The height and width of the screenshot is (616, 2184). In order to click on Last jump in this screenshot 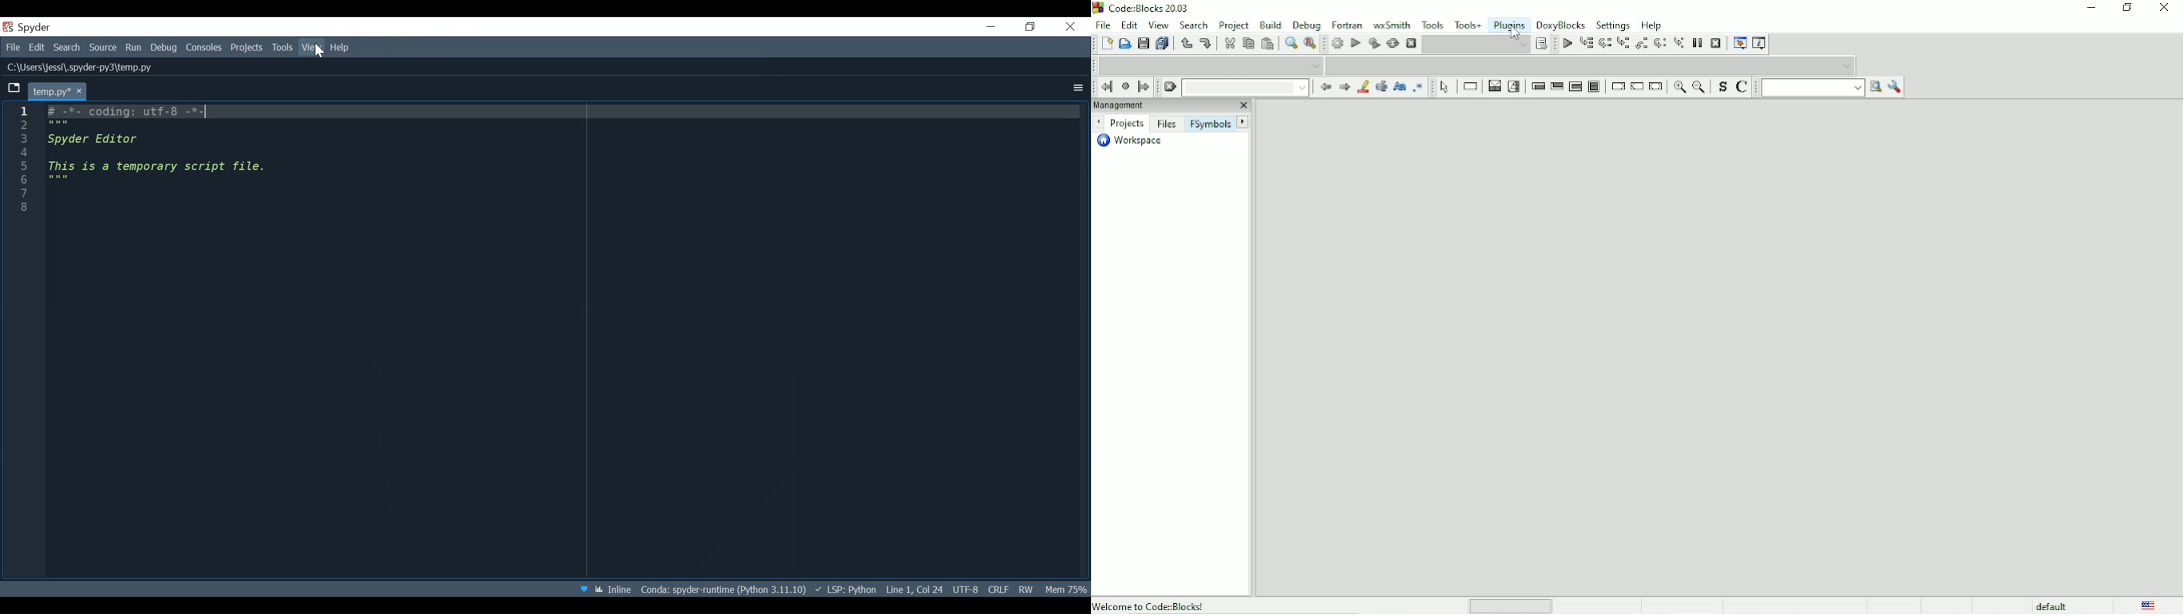, I will do `click(1125, 86)`.